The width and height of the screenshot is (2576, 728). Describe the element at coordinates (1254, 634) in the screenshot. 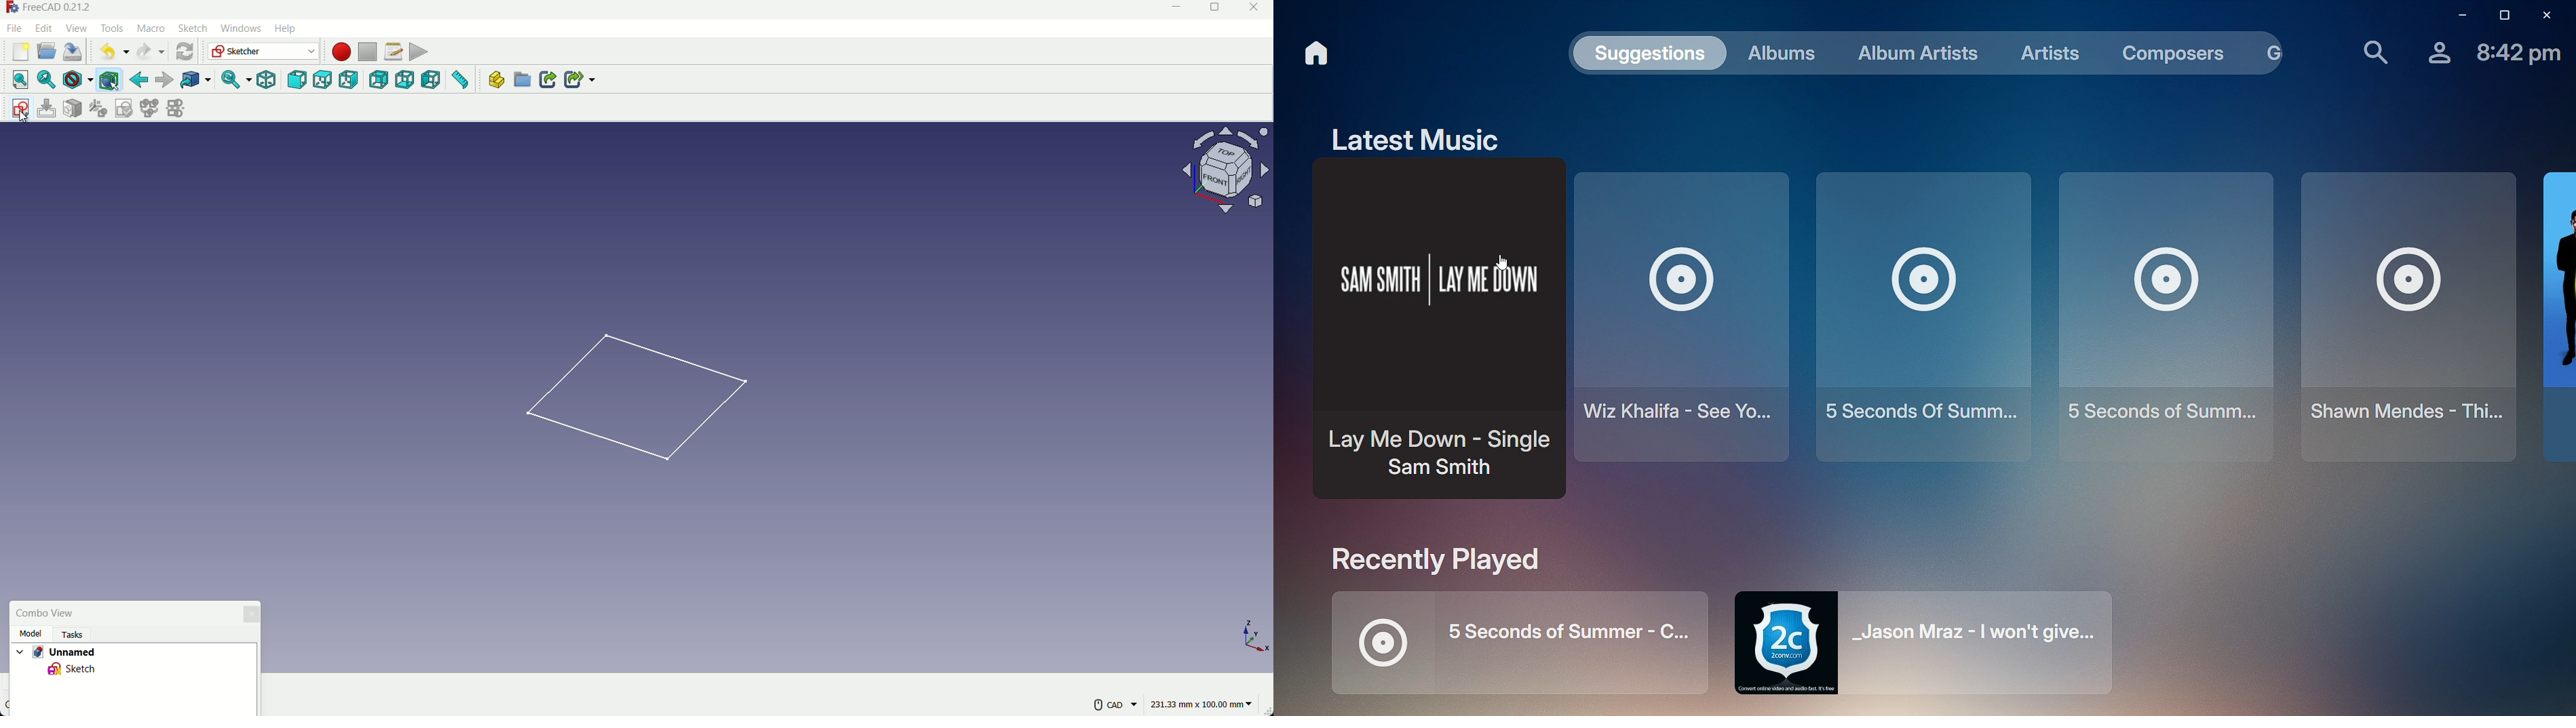

I see `axis` at that location.